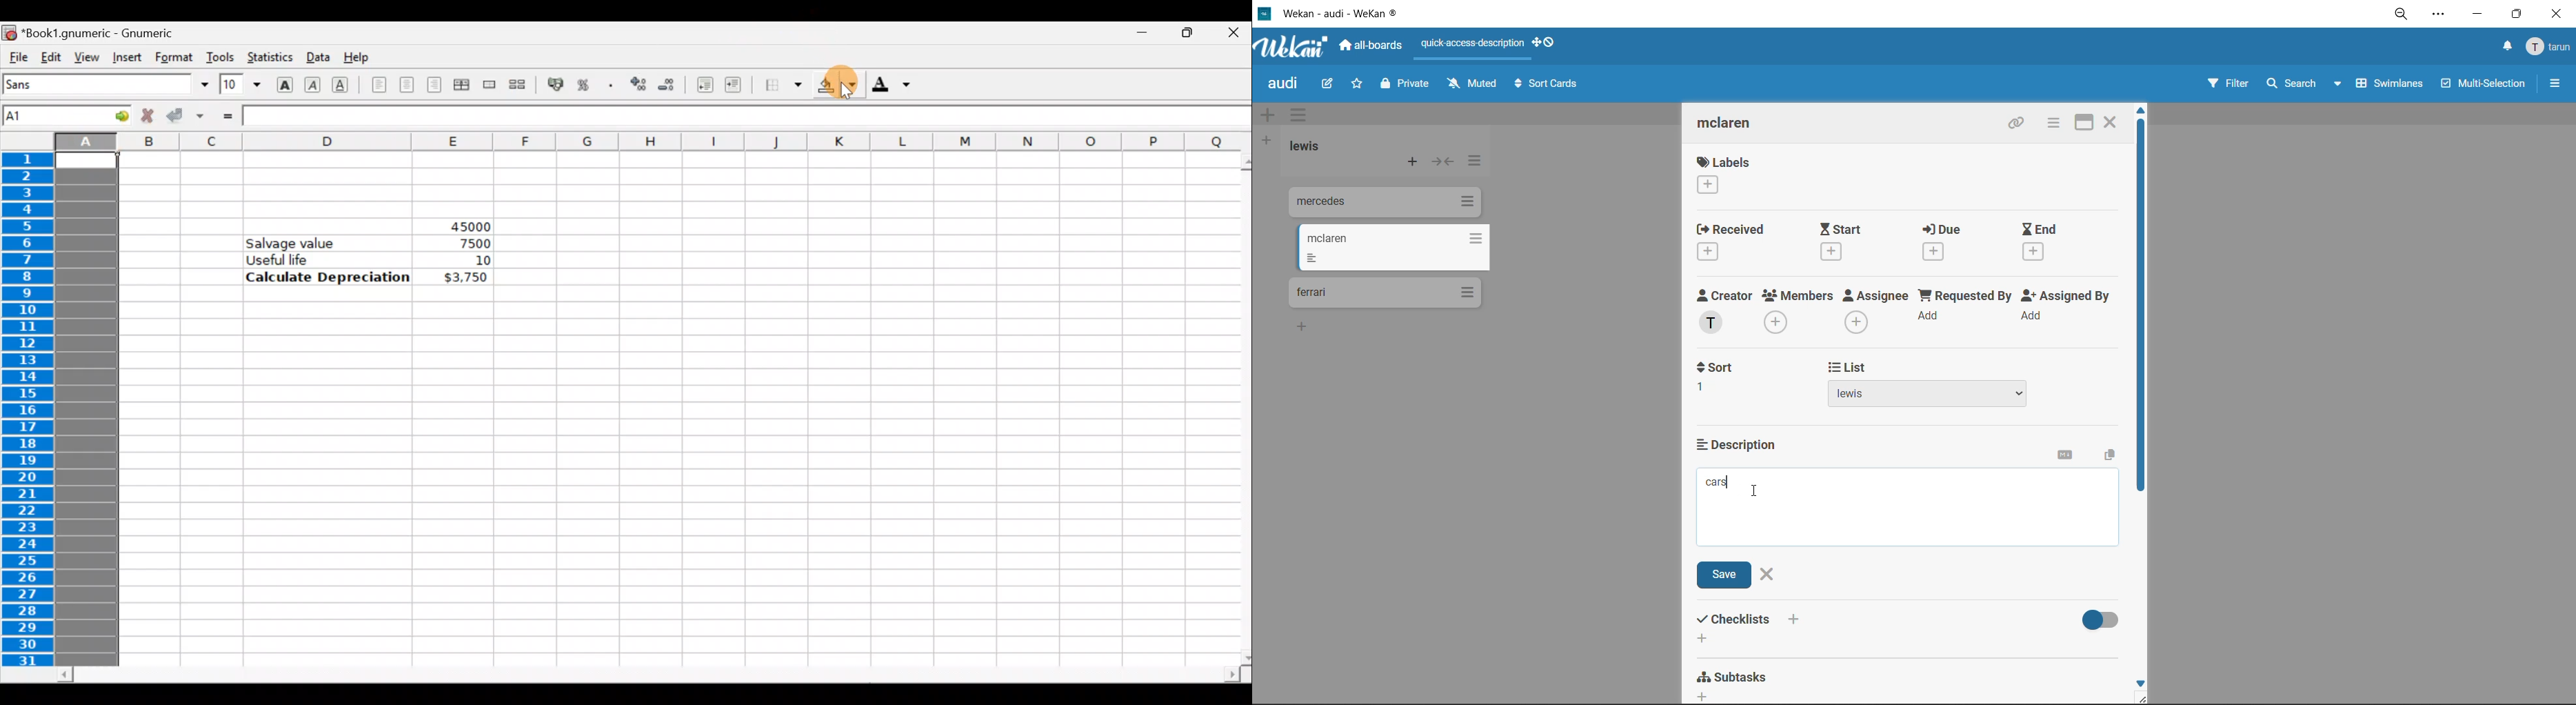 Image resolution: width=2576 pixels, height=728 pixels. What do you see at coordinates (227, 116) in the screenshot?
I see `Enter formula` at bounding box center [227, 116].